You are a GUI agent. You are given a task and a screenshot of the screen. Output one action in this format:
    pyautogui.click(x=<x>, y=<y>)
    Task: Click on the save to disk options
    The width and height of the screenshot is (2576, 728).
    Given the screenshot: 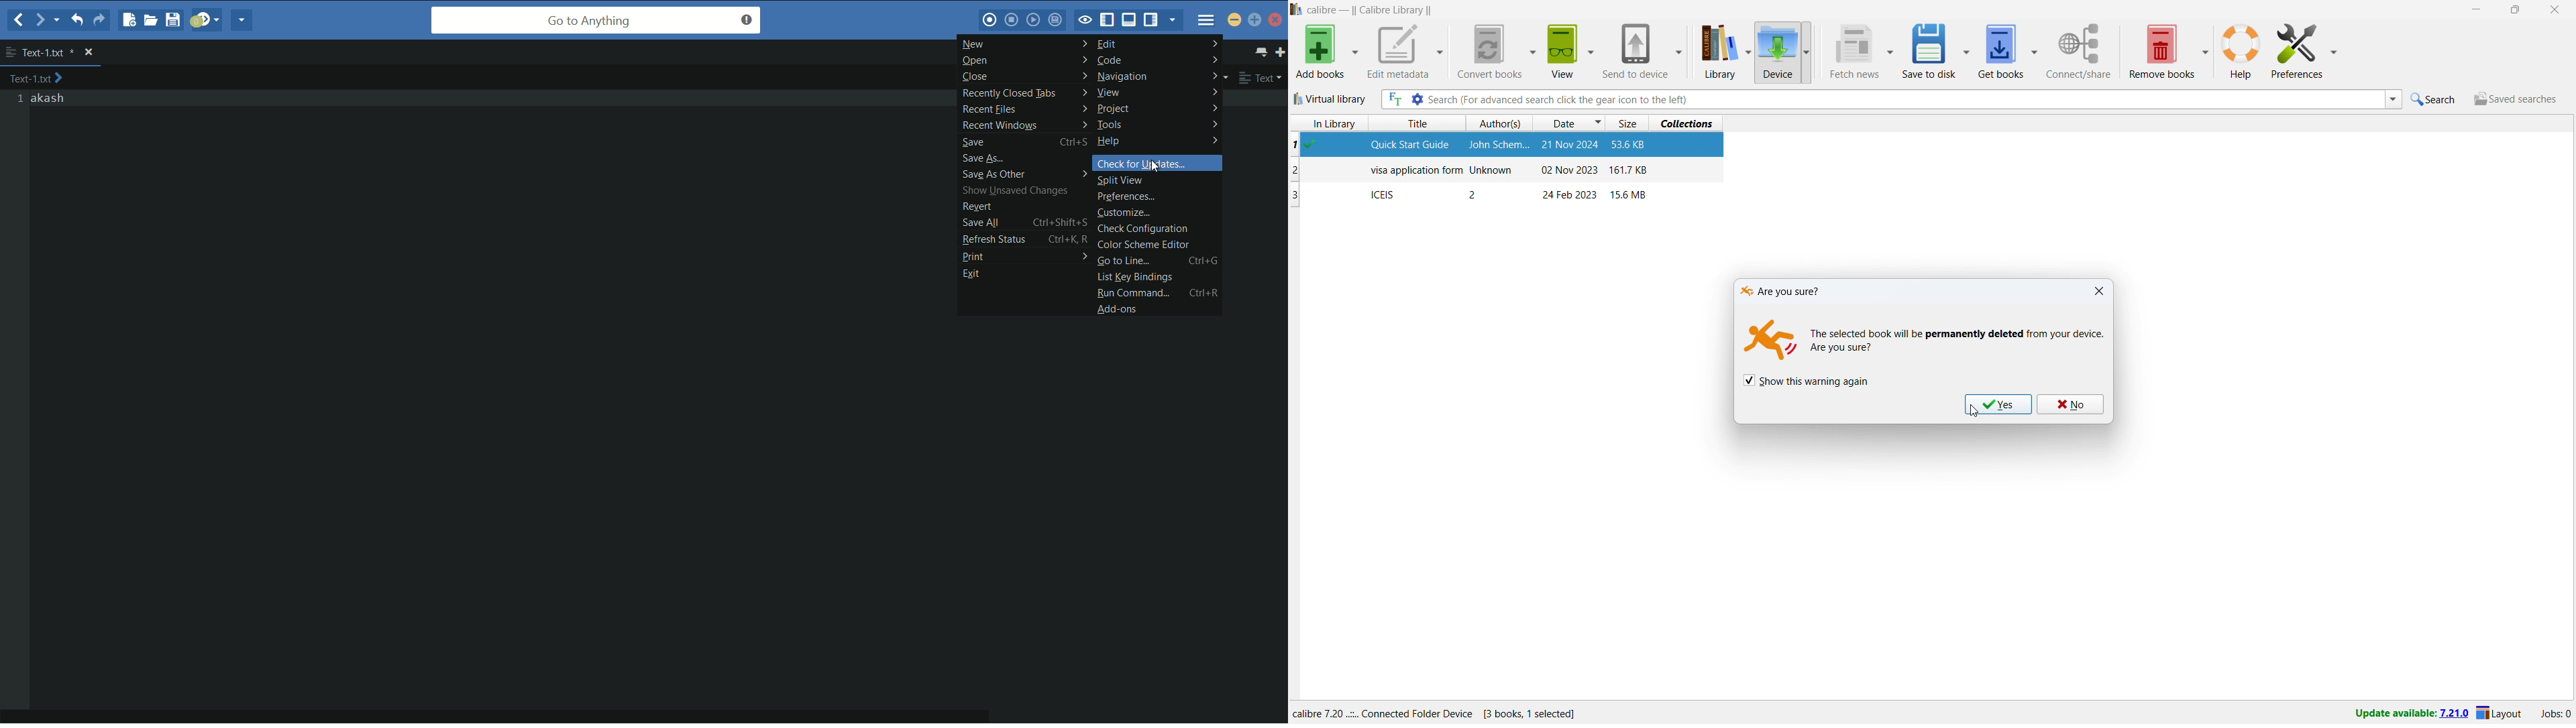 What is the action you would take?
    pyautogui.click(x=1966, y=49)
    